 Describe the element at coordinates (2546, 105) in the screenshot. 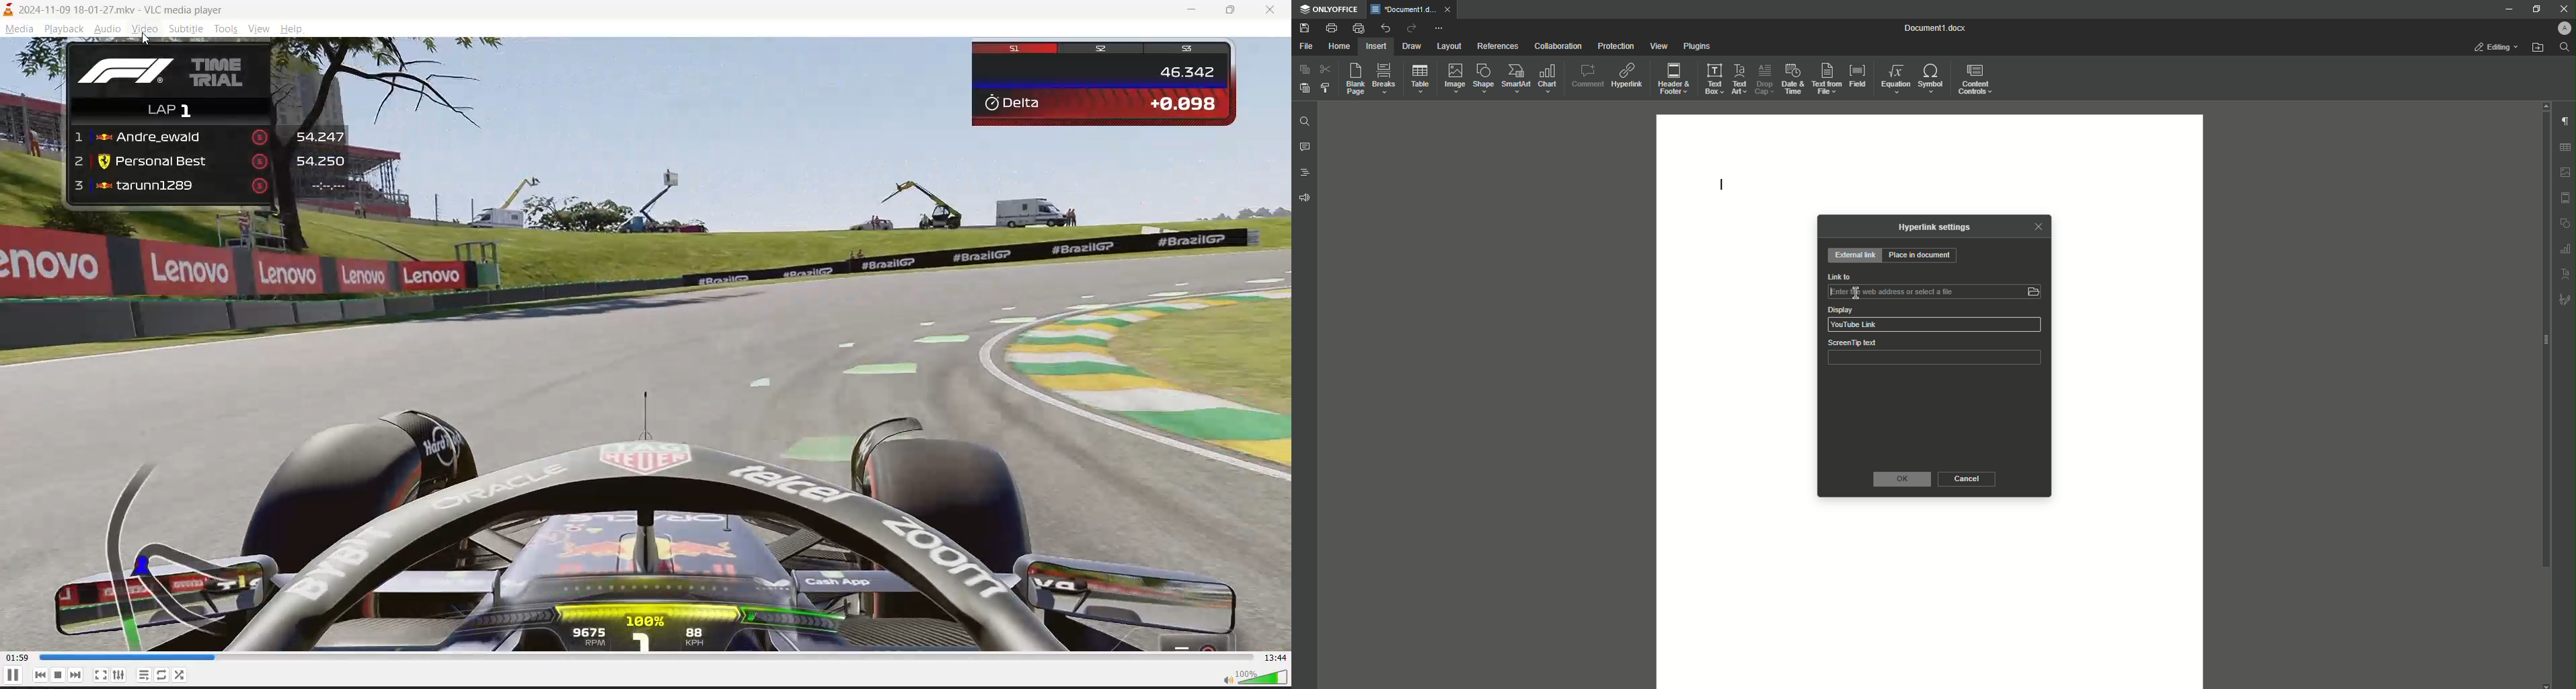

I see `scroll up` at that location.